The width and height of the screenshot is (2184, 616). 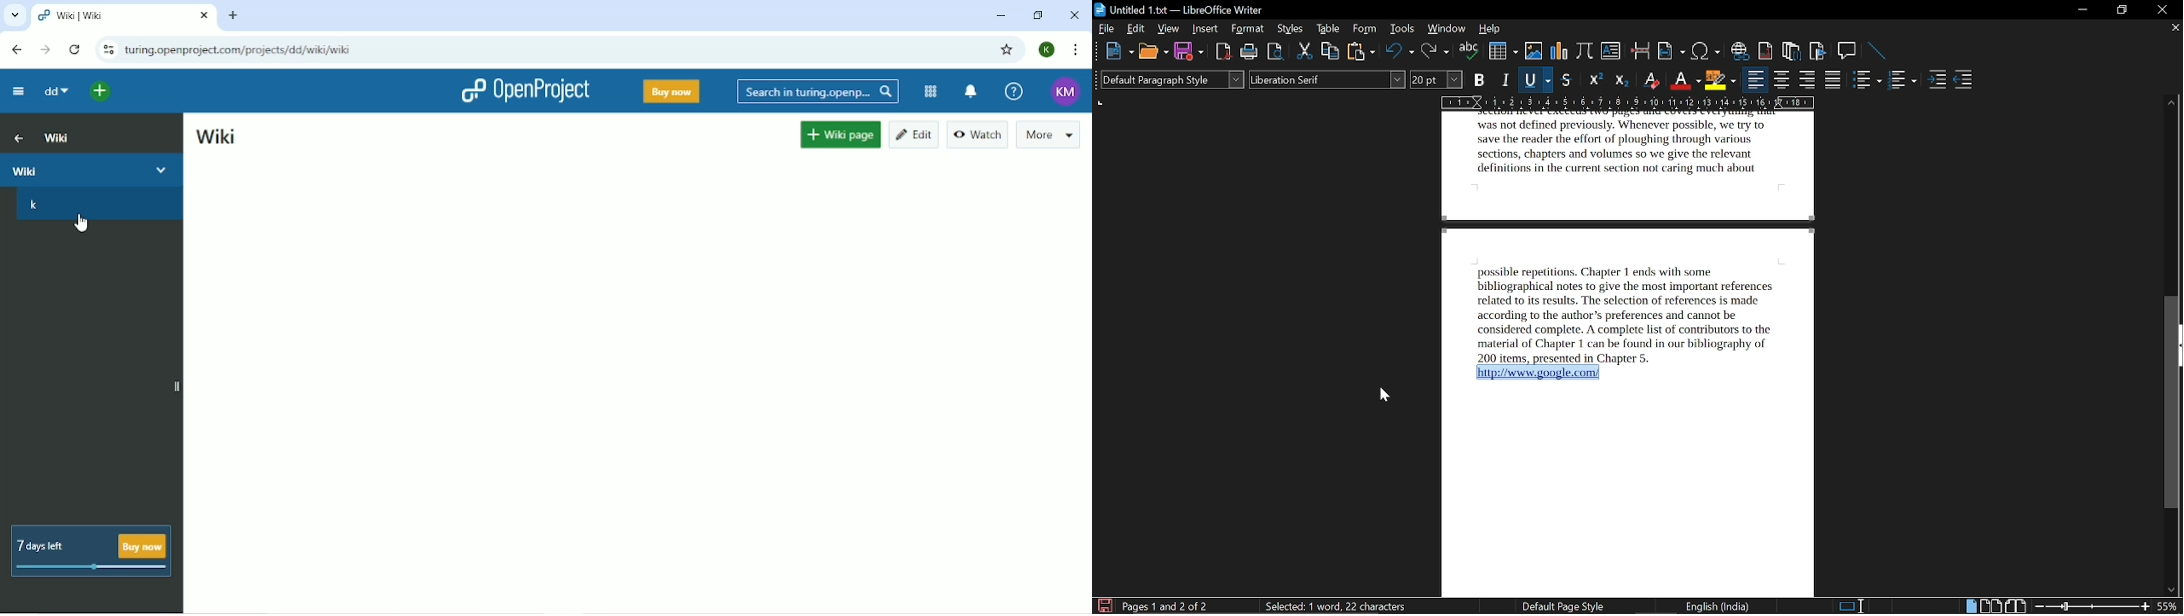 What do you see at coordinates (1537, 79) in the screenshot?
I see `underline` at bounding box center [1537, 79].